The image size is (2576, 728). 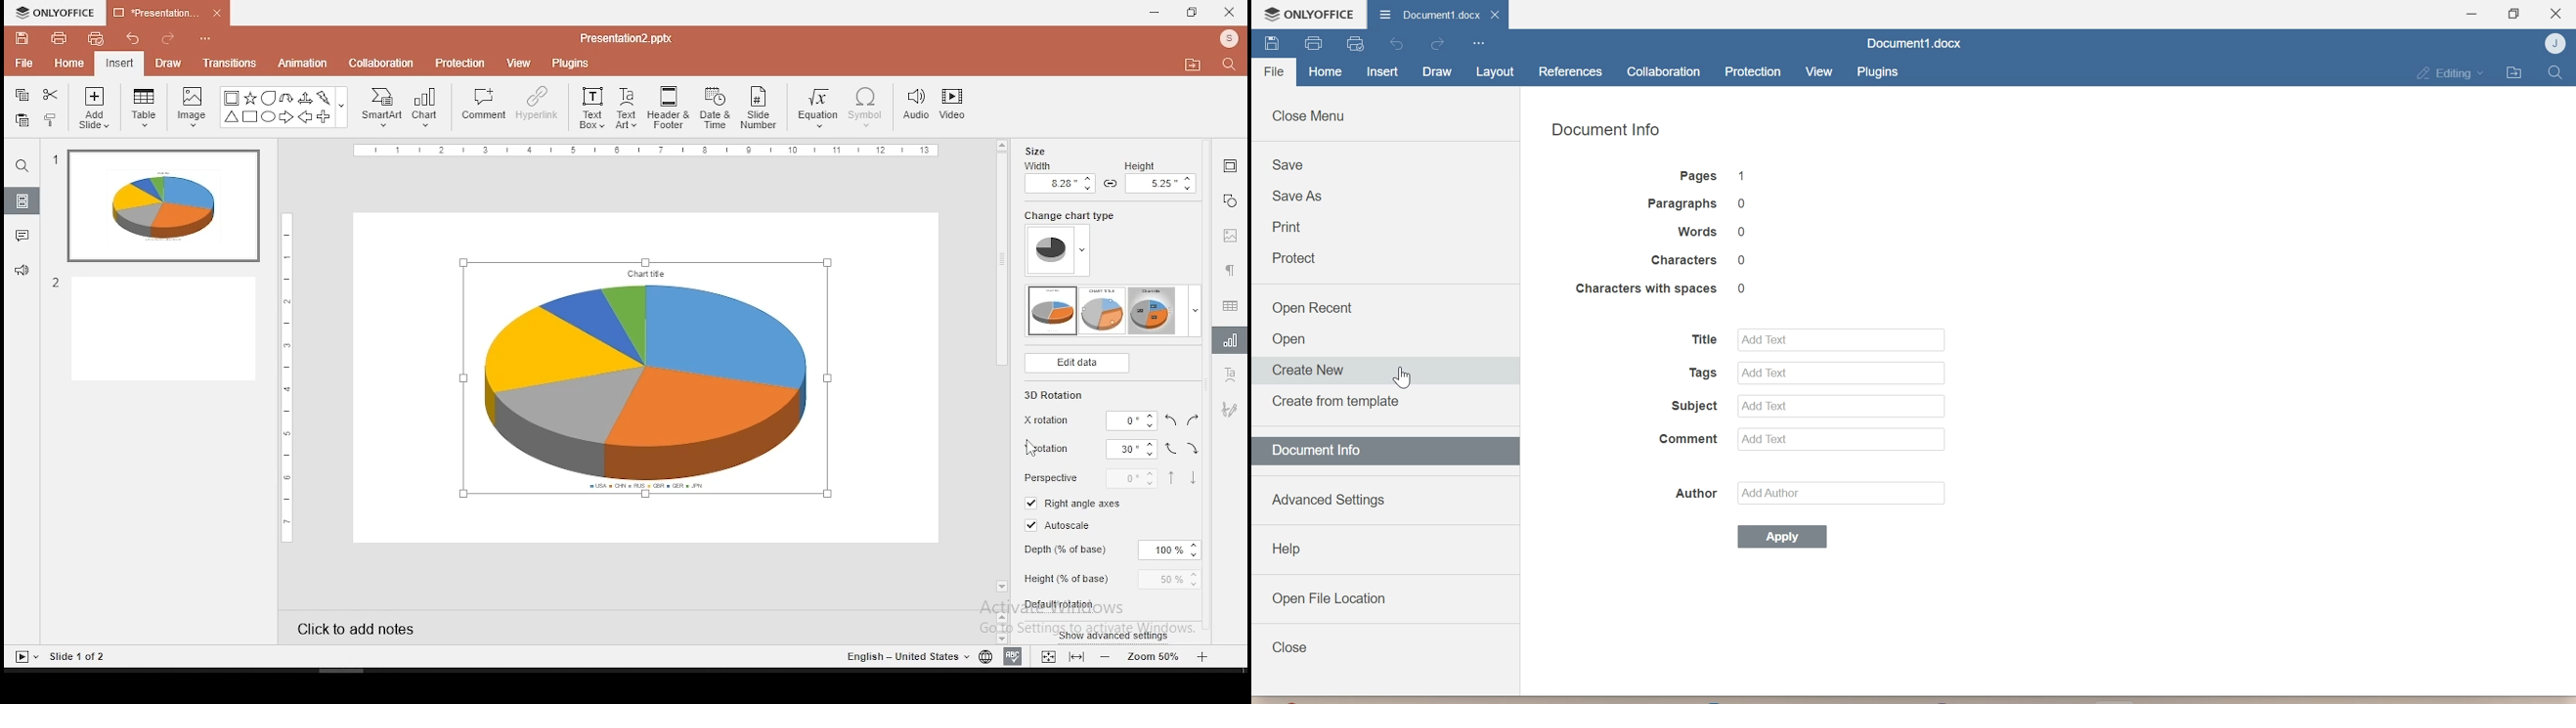 I want to click on Maximize, so click(x=2514, y=14).